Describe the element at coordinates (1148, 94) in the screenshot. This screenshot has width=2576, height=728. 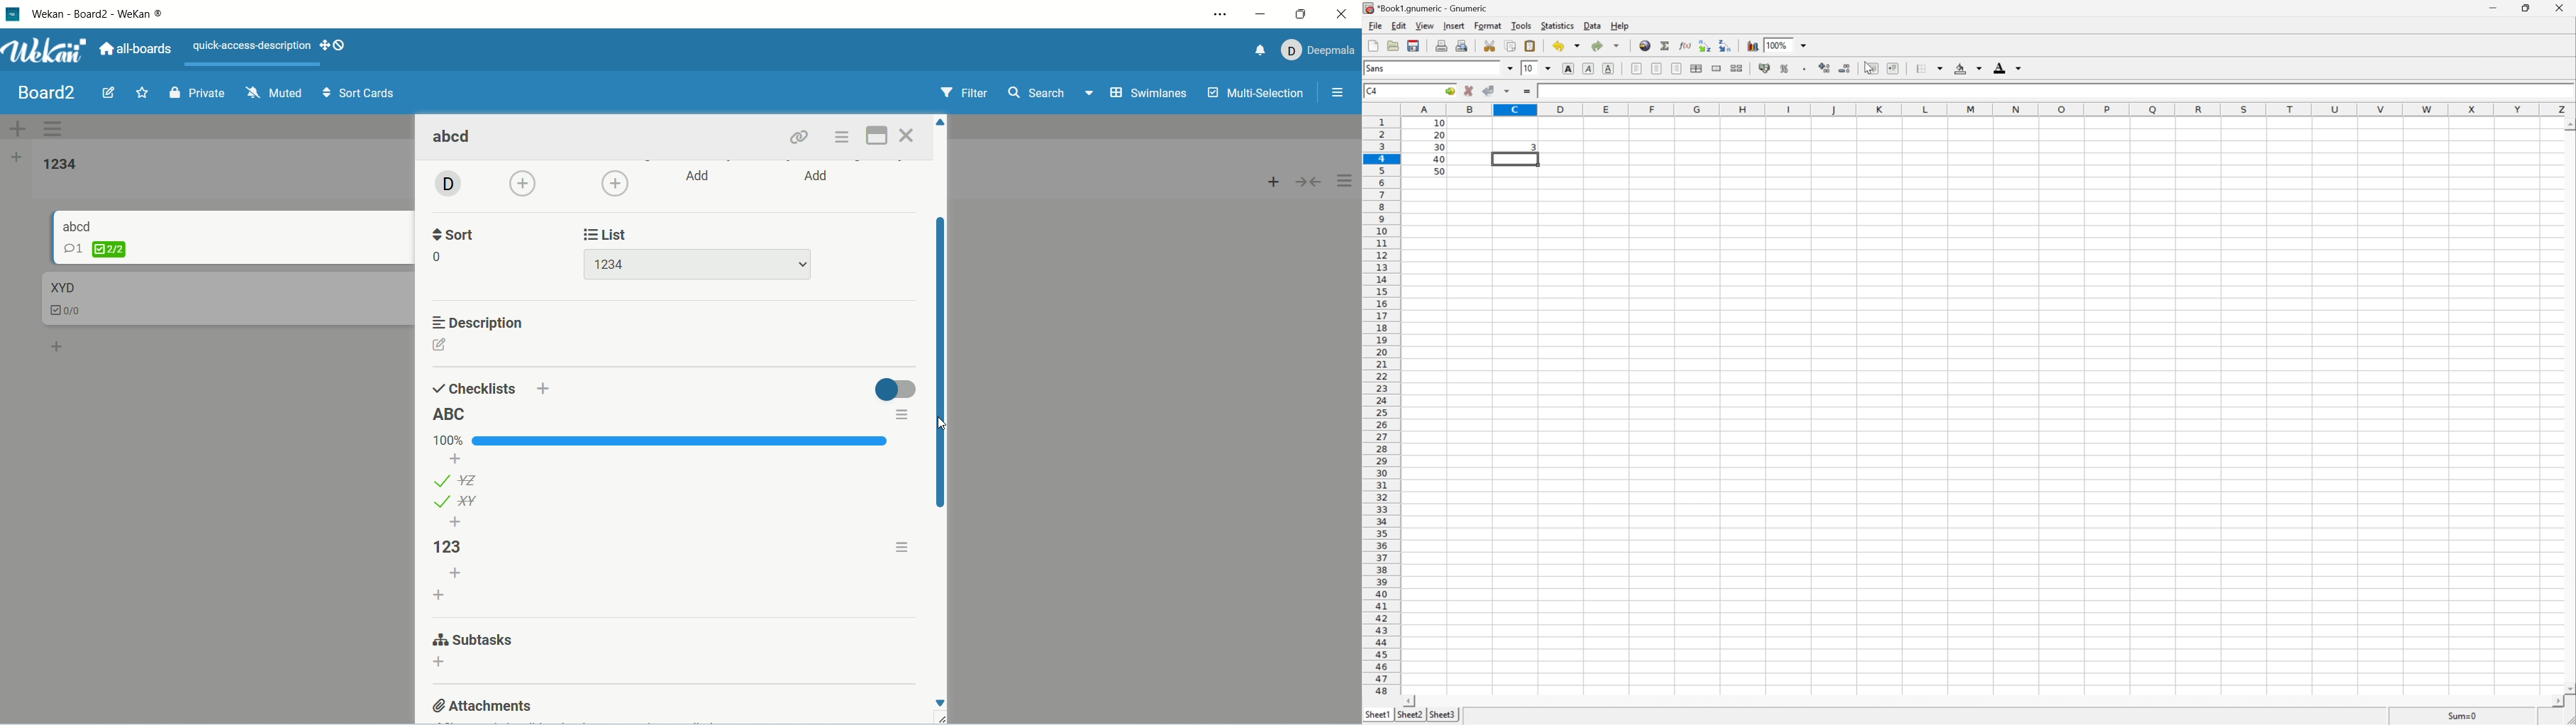
I see `swimlanes` at that location.